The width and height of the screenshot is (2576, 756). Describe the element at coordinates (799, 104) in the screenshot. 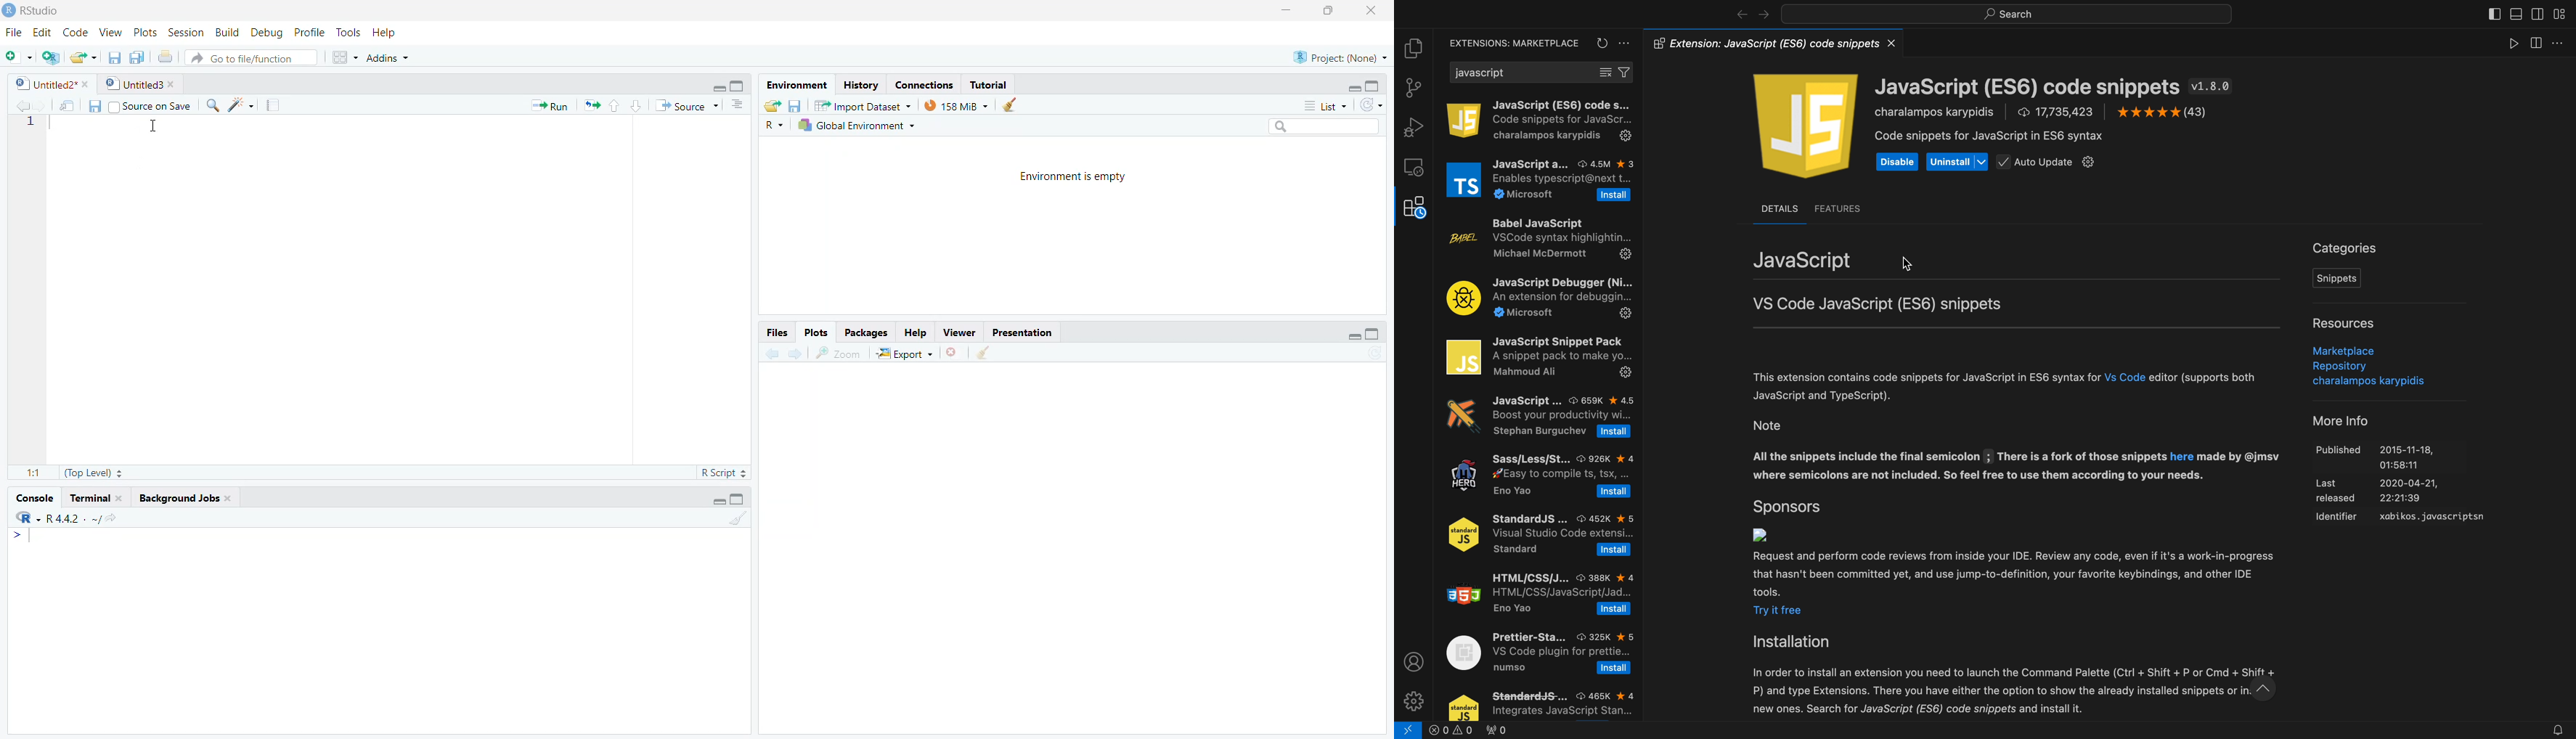

I see `Save workspace as` at that location.